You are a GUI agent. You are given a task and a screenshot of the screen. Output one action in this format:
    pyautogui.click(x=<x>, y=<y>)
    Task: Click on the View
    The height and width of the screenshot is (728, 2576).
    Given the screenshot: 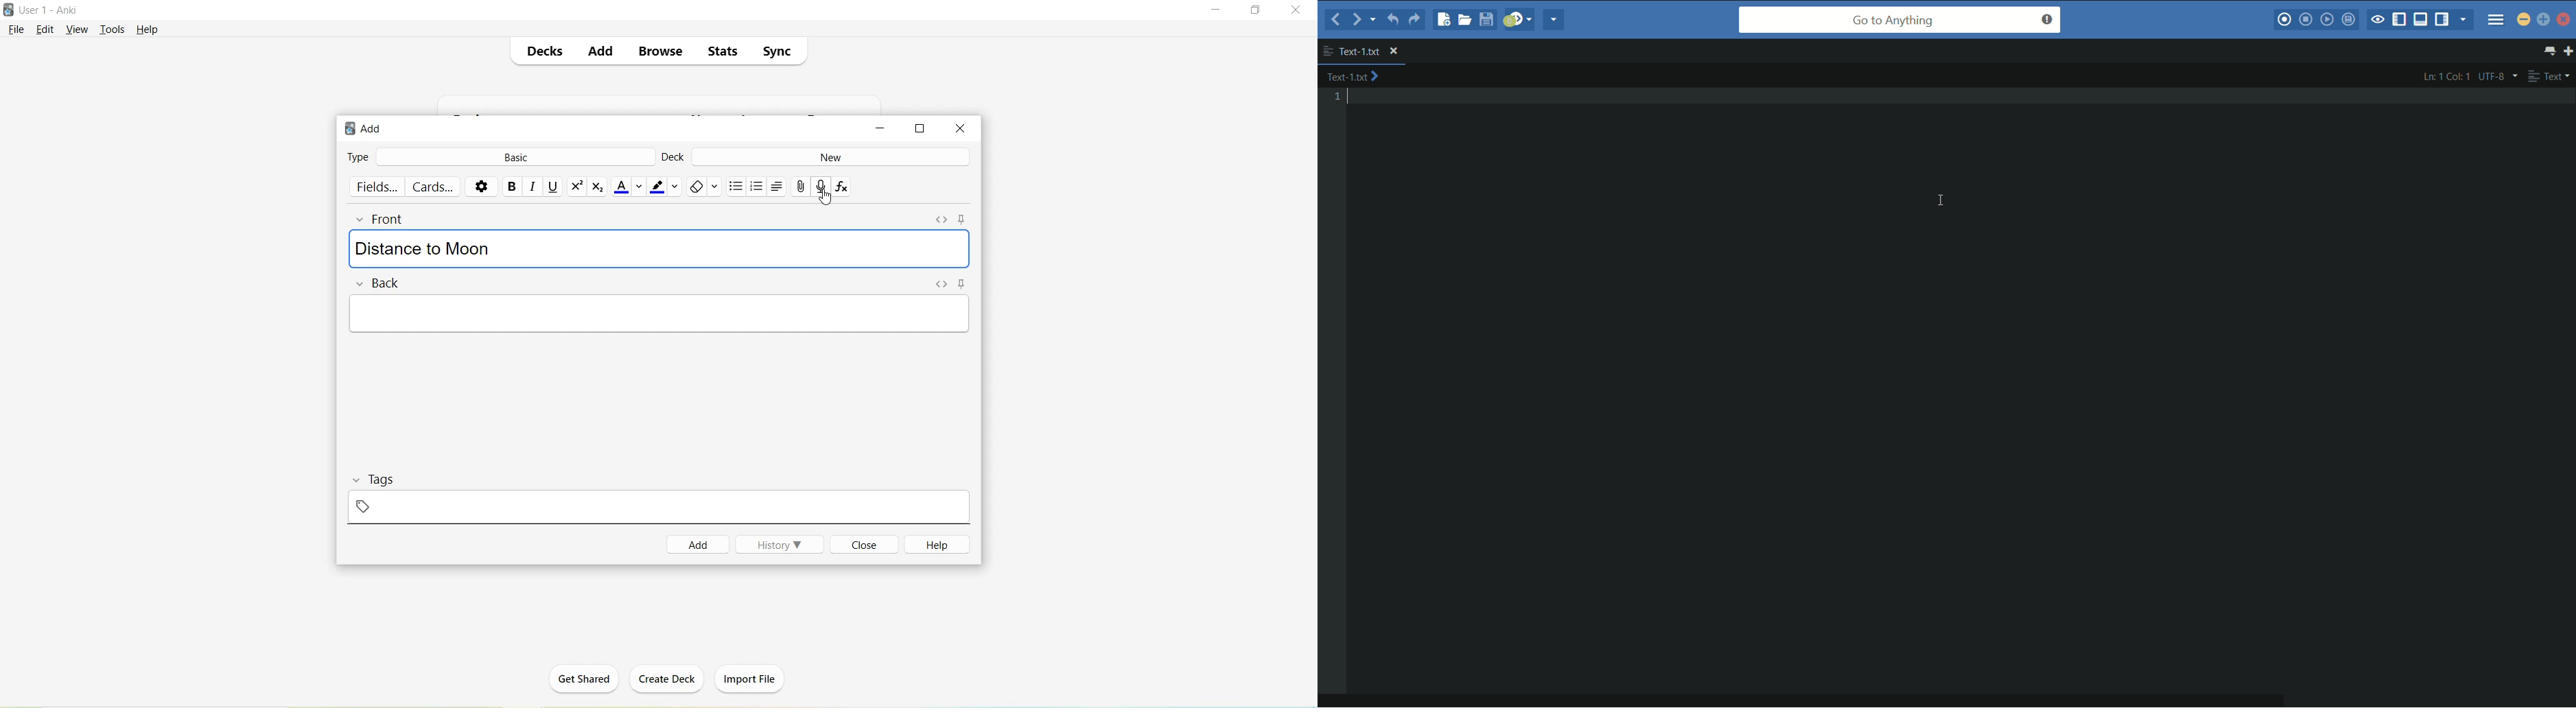 What is the action you would take?
    pyautogui.click(x=78, y=31)
    